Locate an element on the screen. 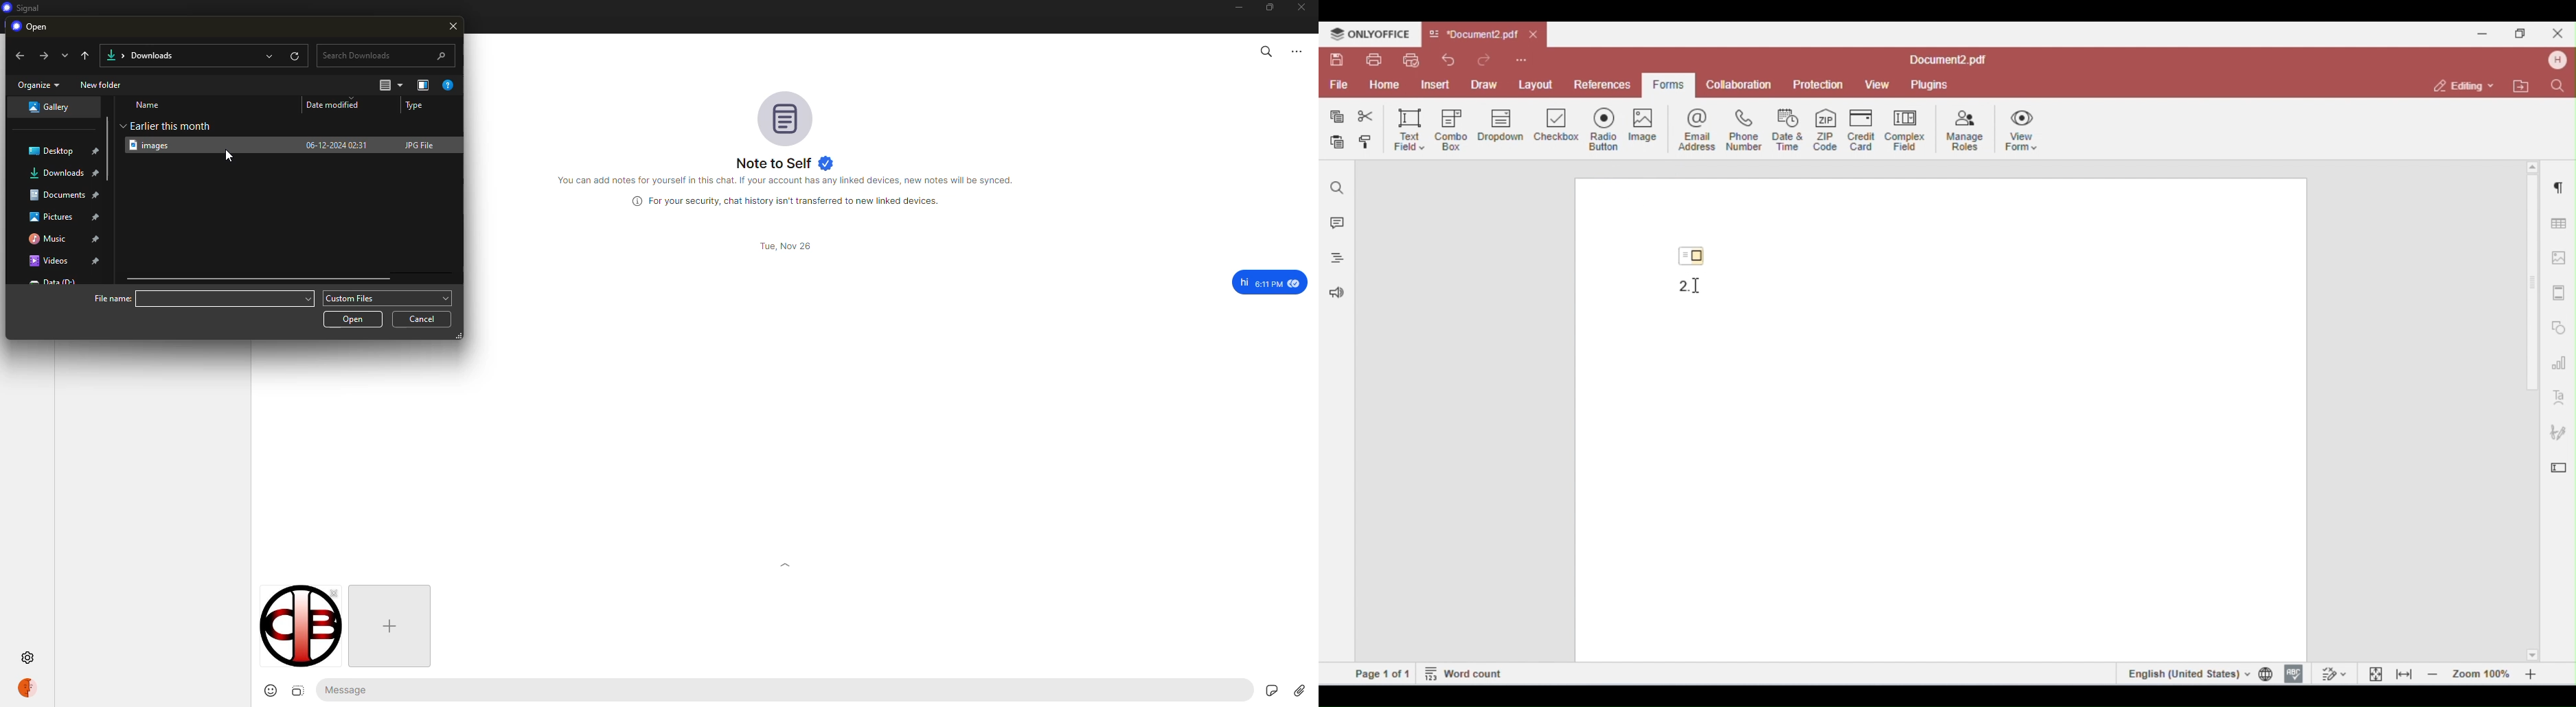  search is located at coordinates (1265, 50).